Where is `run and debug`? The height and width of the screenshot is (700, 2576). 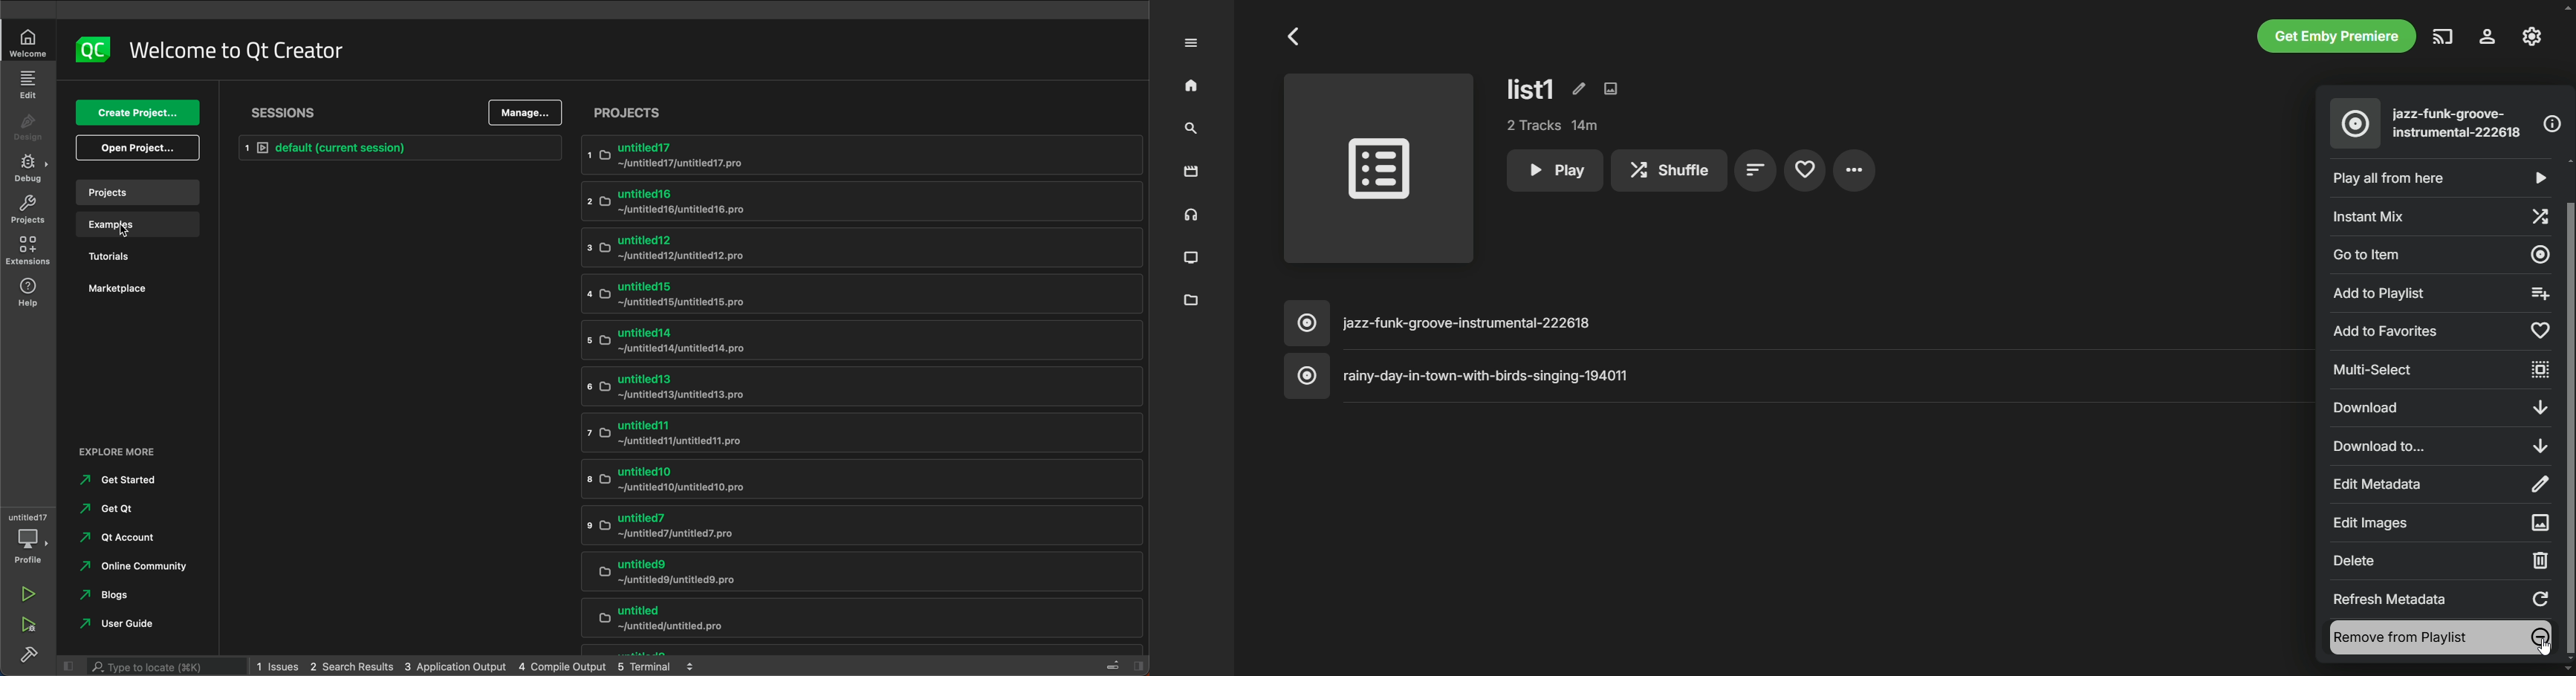
run and debug is located at coordinates (33, 623).